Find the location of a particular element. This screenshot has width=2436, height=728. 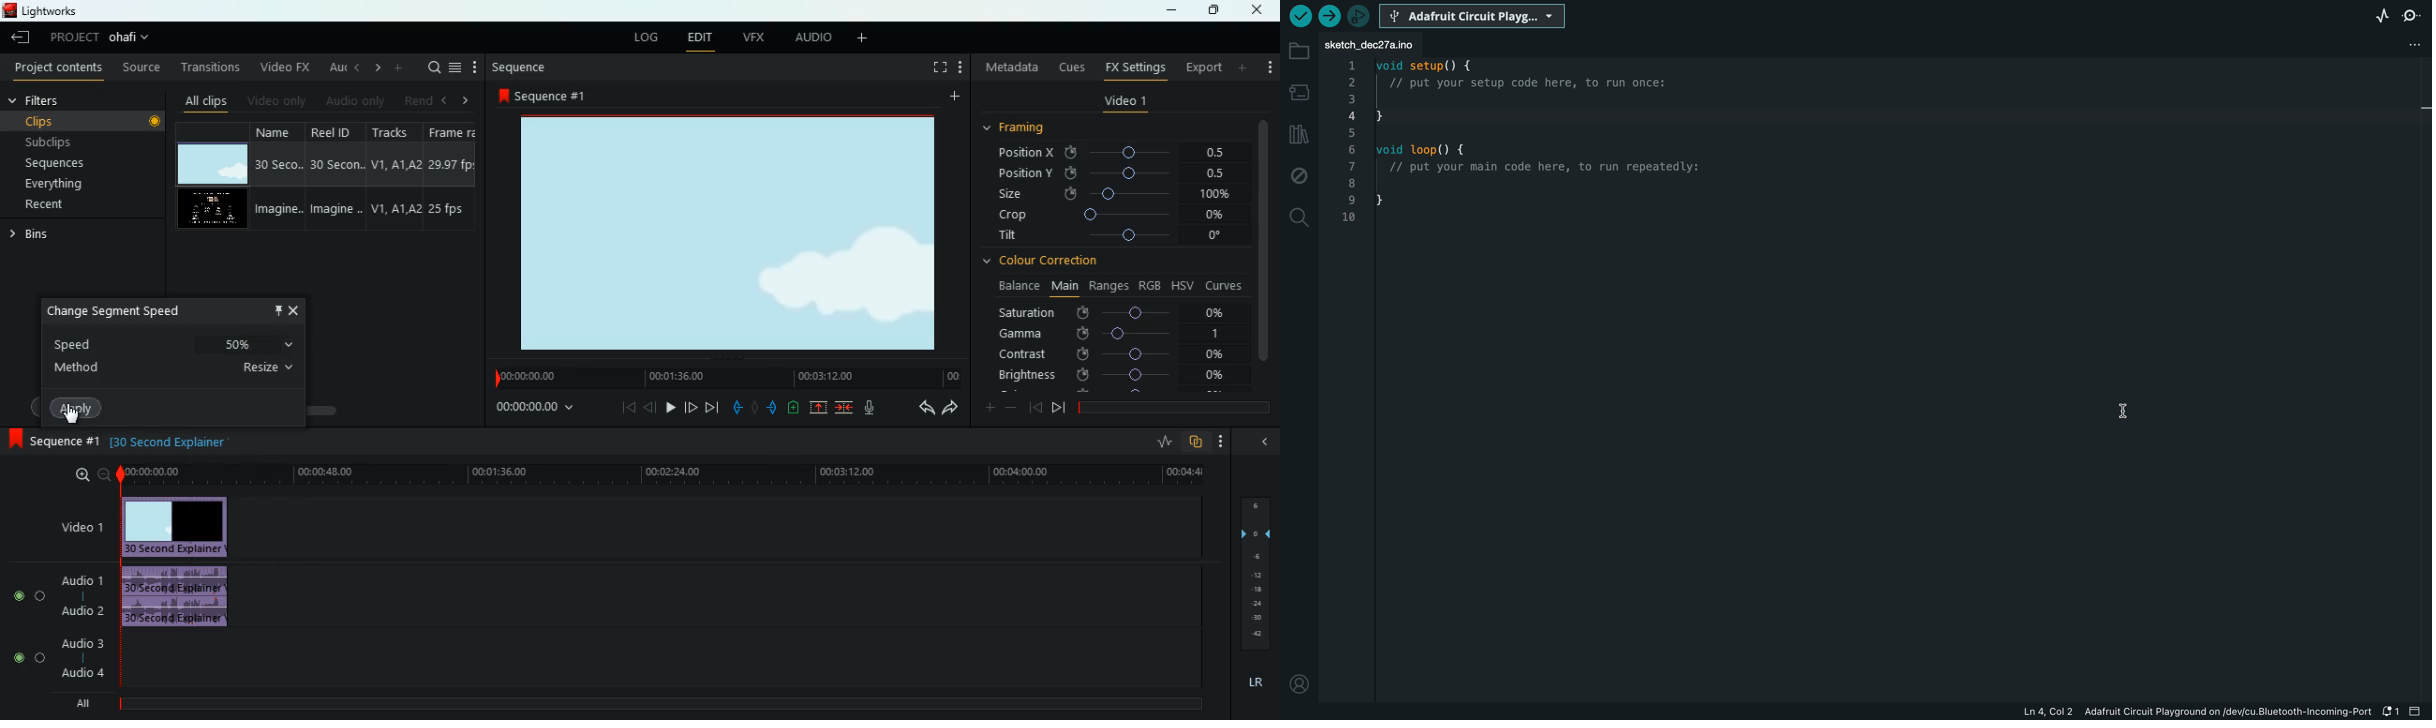

subclips is located at coordinates (78, 140).